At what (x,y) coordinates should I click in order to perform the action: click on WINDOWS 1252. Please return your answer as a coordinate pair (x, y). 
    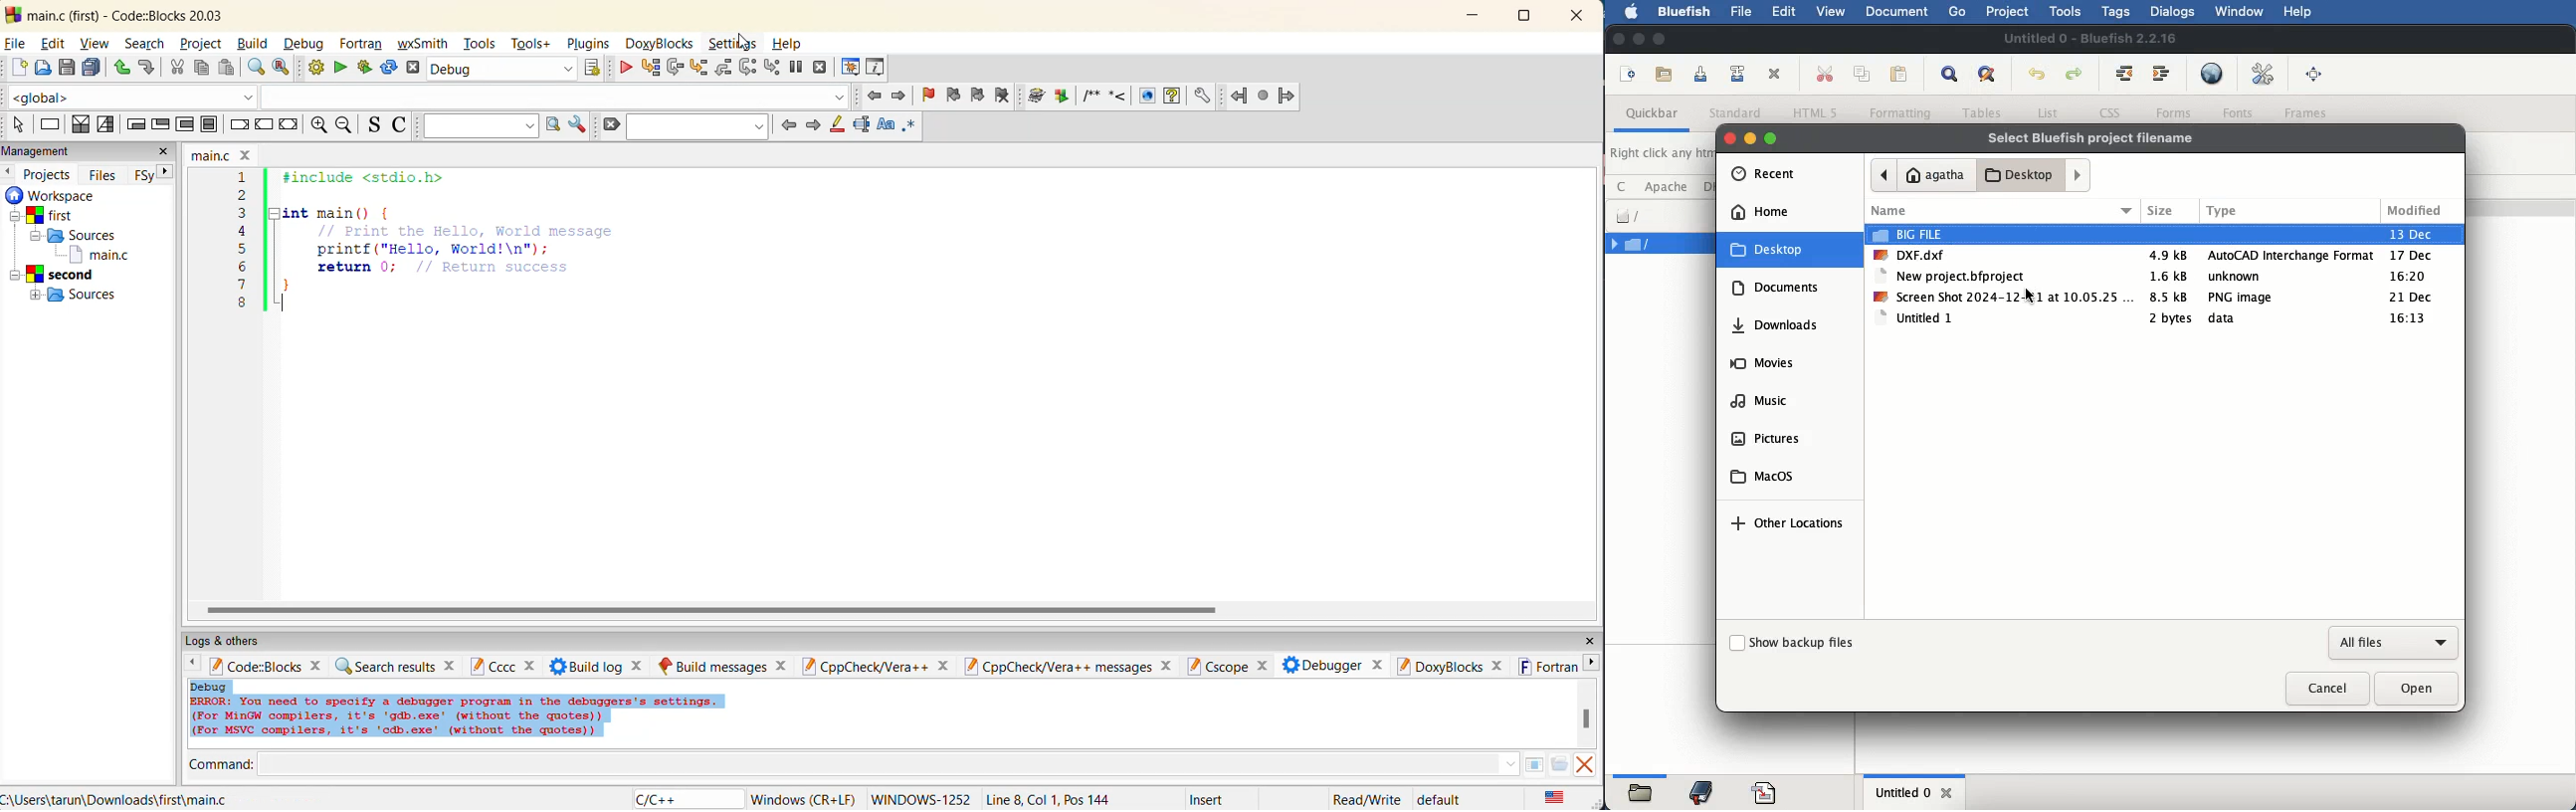
    Looking at the image, I should click on (919, 799).